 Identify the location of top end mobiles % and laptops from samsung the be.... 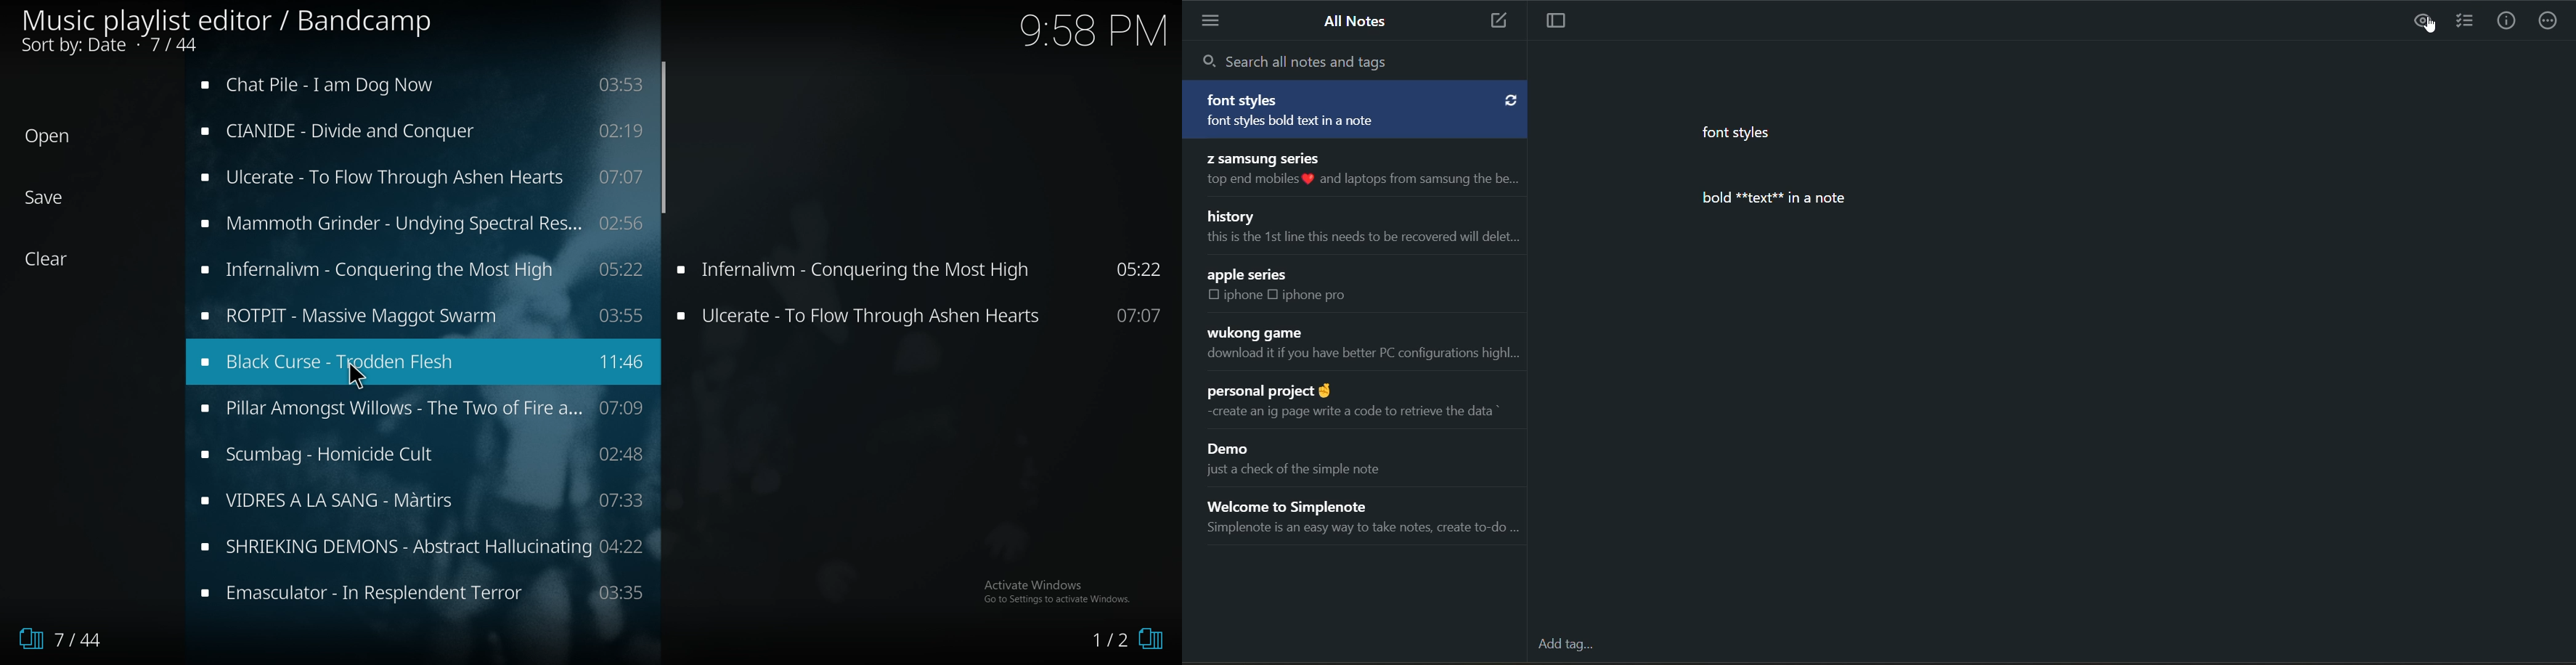
(1358, 180).